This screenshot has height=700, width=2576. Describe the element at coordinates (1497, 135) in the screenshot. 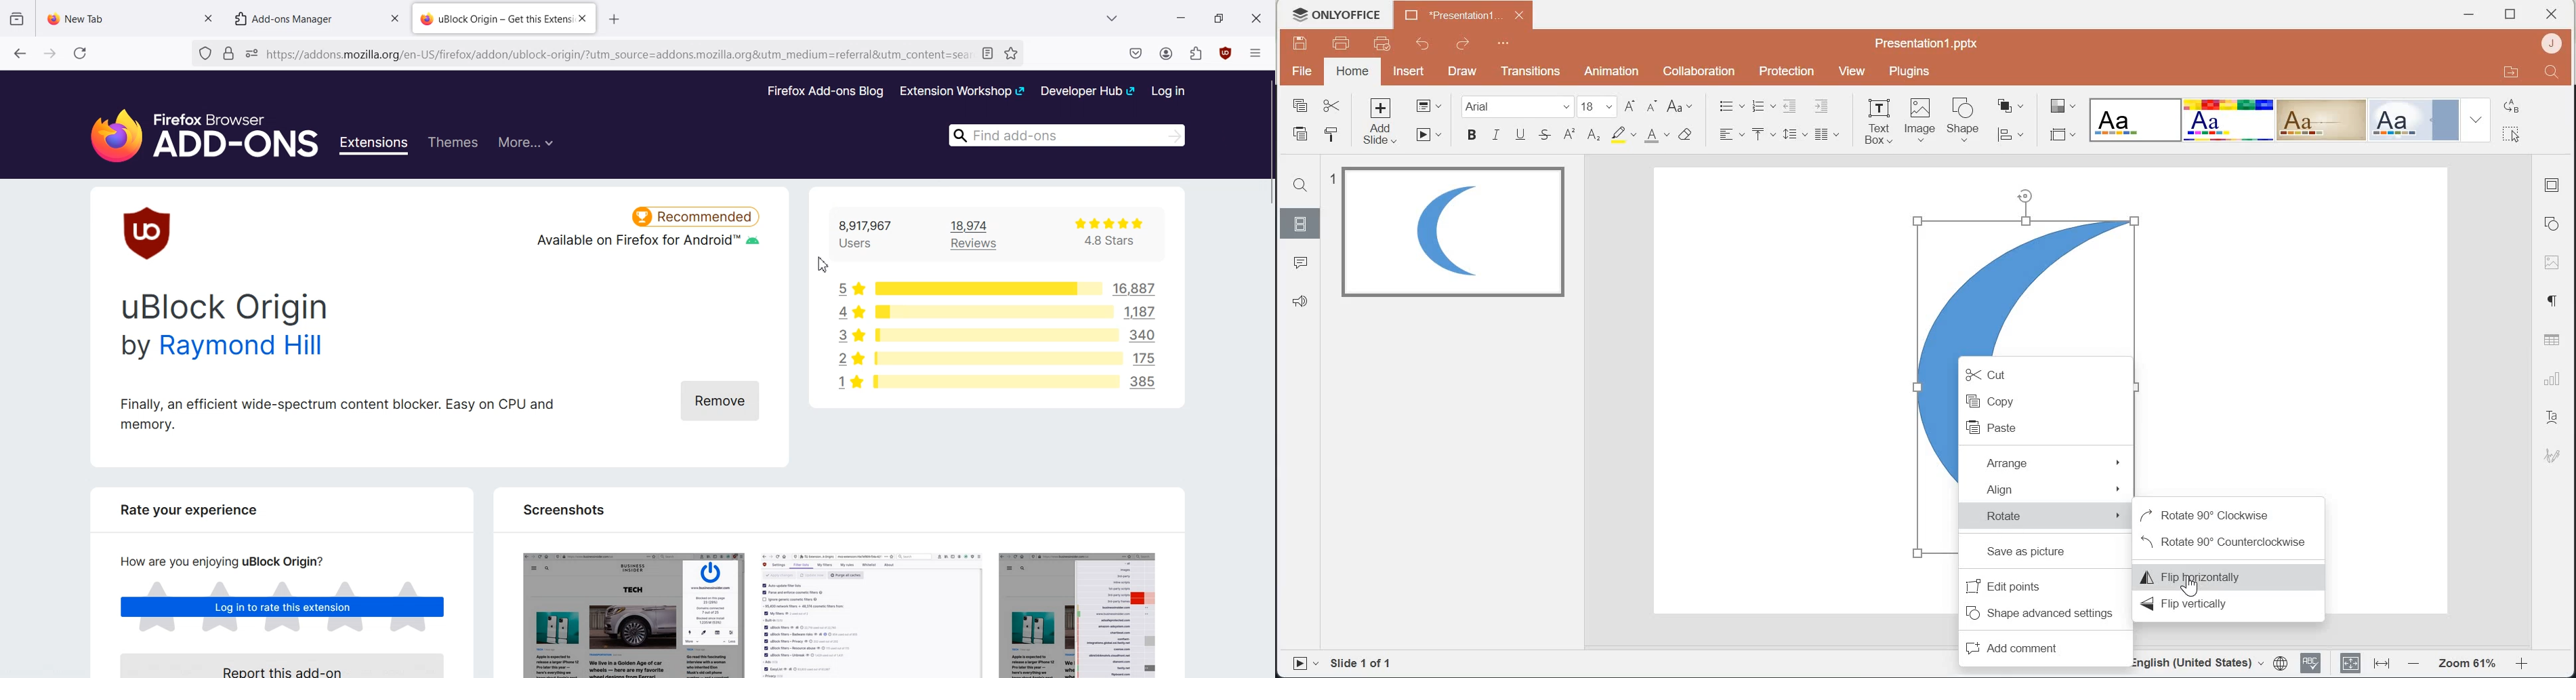

I see `Italic` at that location.